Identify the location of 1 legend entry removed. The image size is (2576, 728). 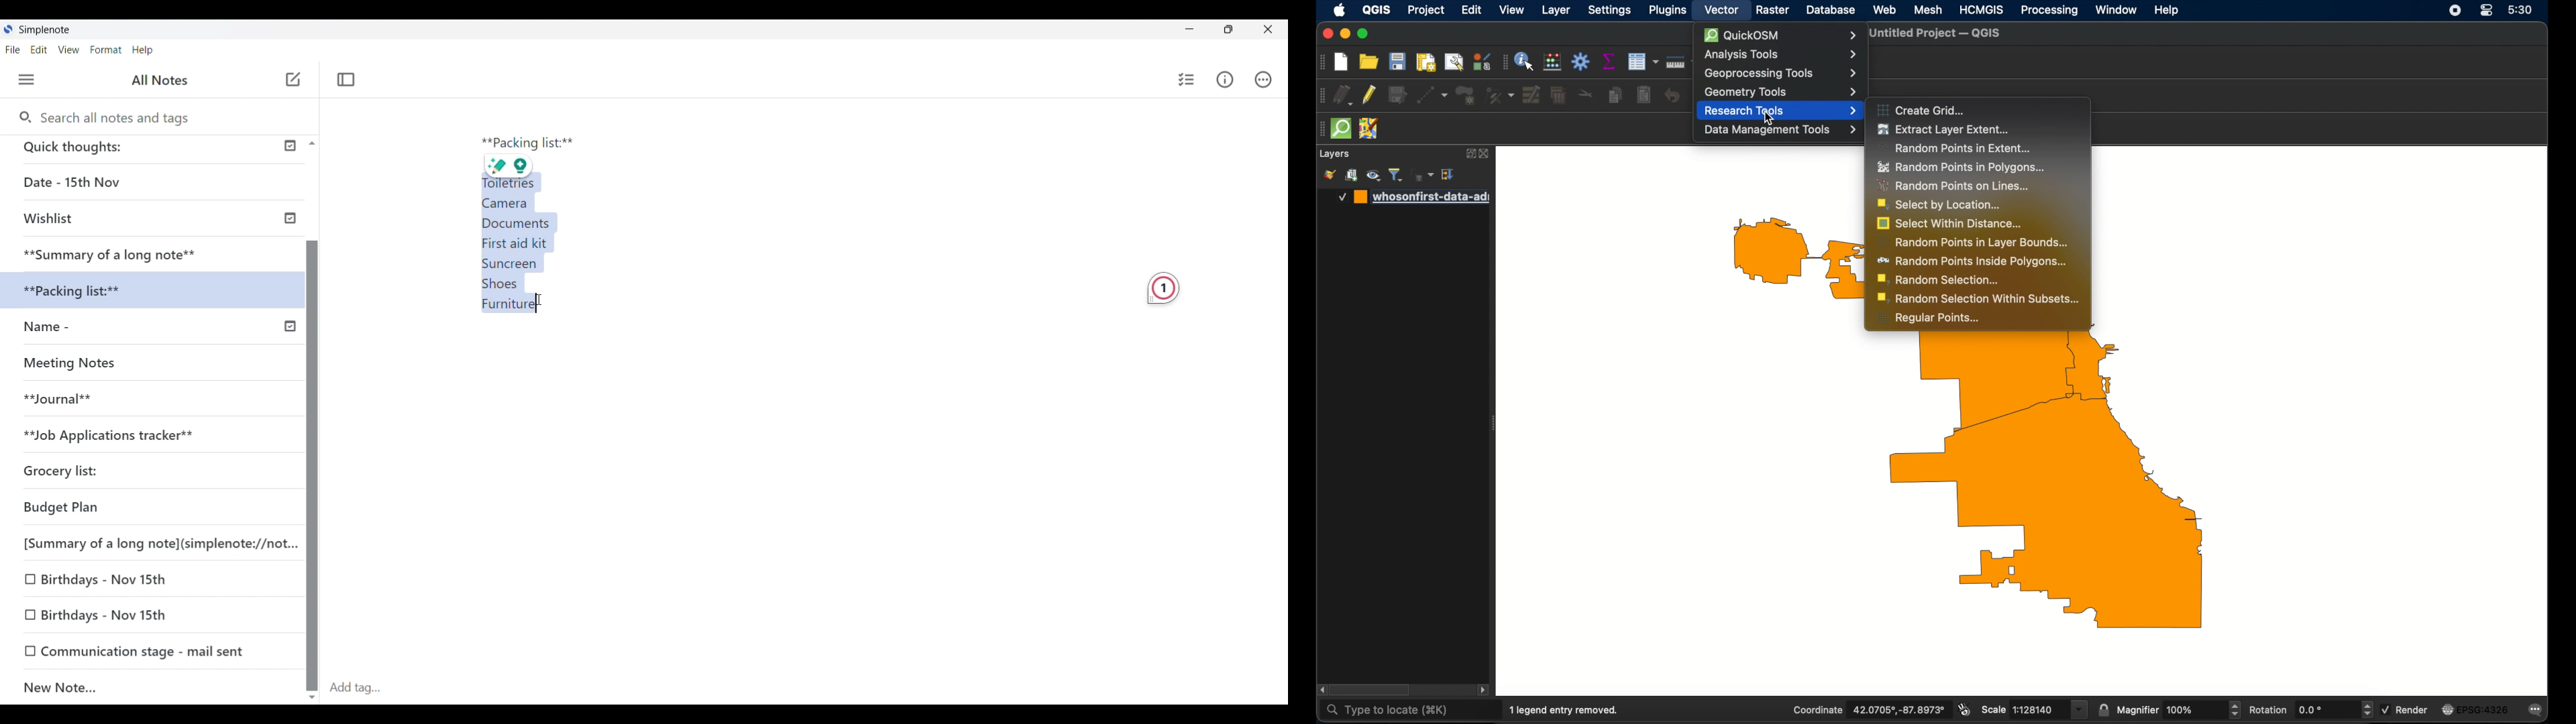
(1564, 711).